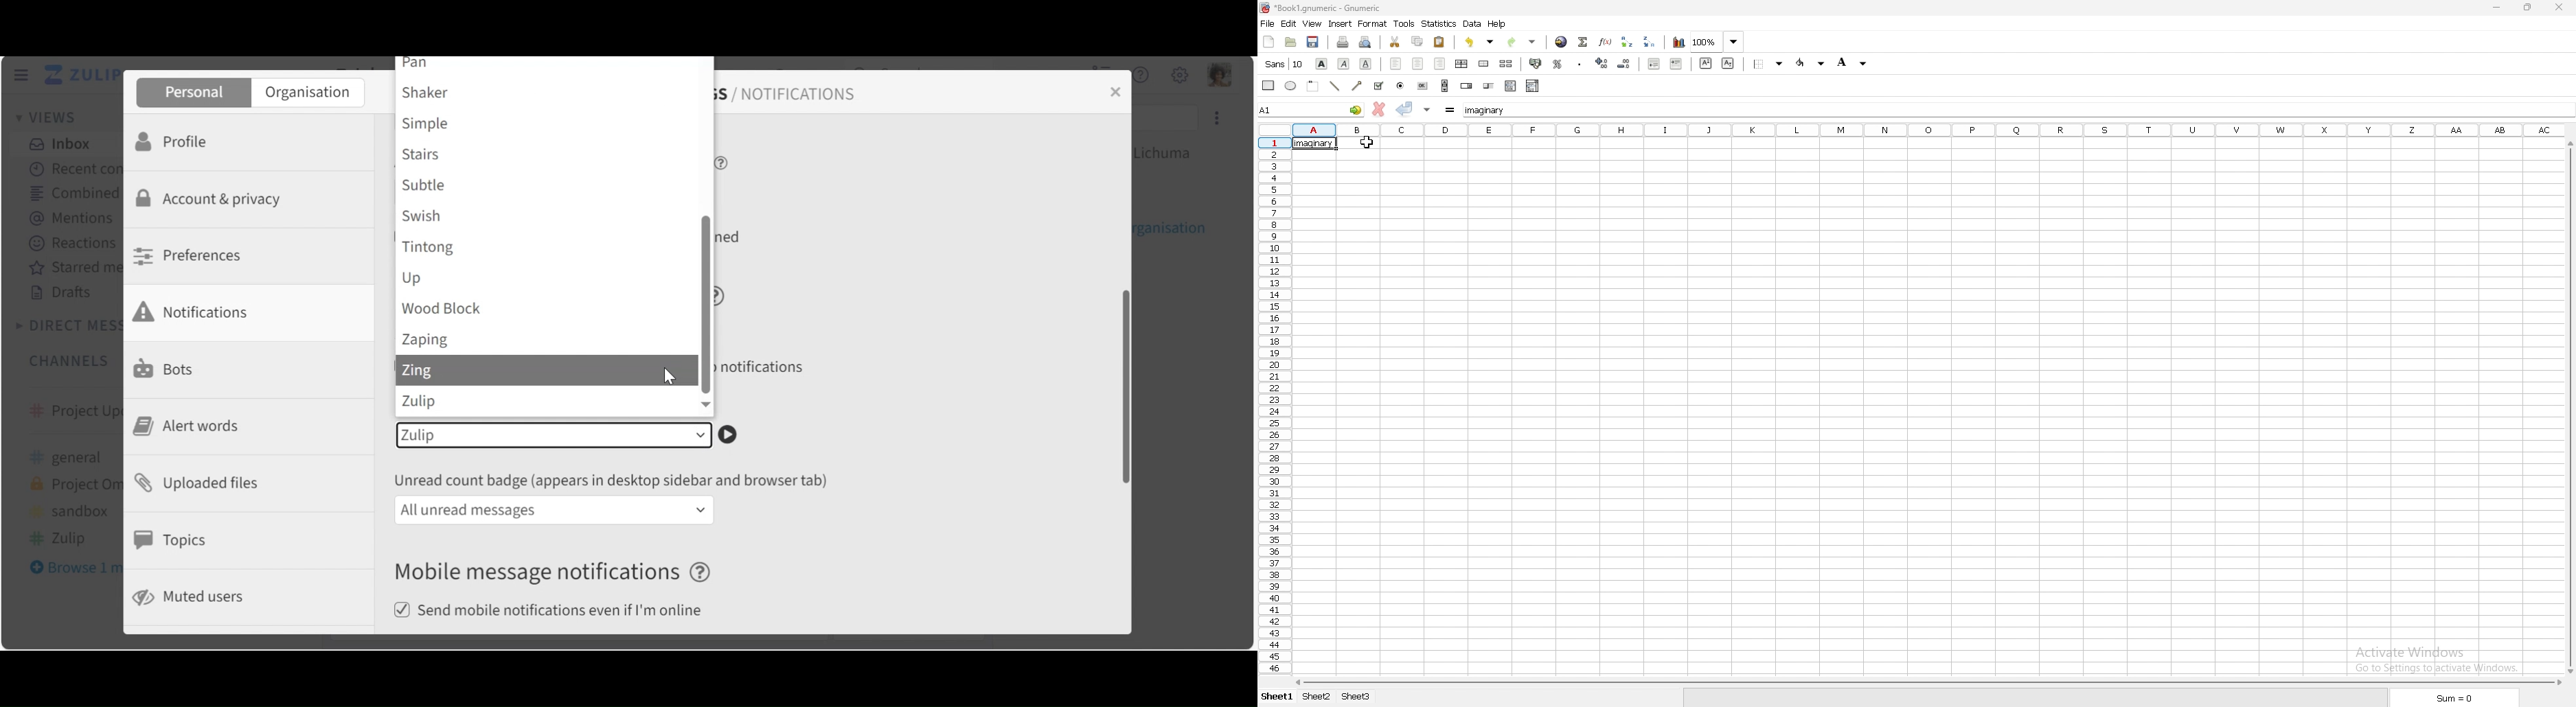  I want to click on frame, so click(1312, 85).